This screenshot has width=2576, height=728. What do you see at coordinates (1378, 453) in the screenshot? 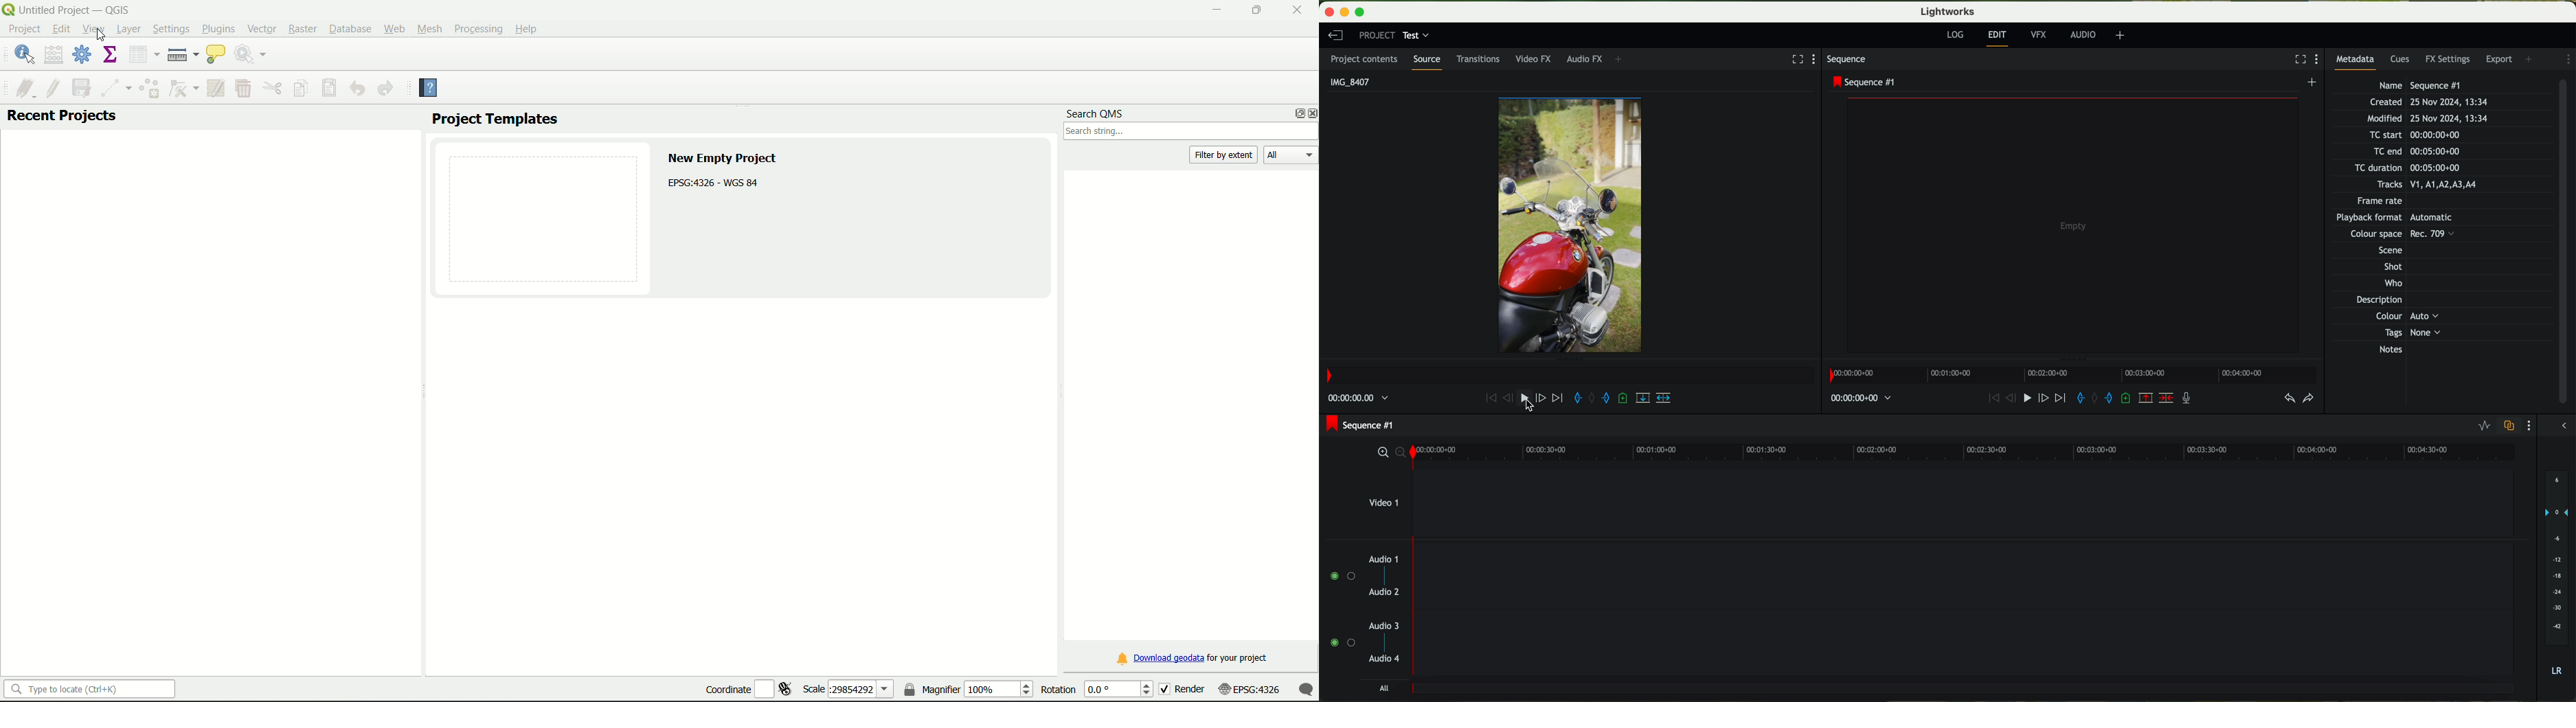
I see `zoom in` at bounding box center [1378, 453].